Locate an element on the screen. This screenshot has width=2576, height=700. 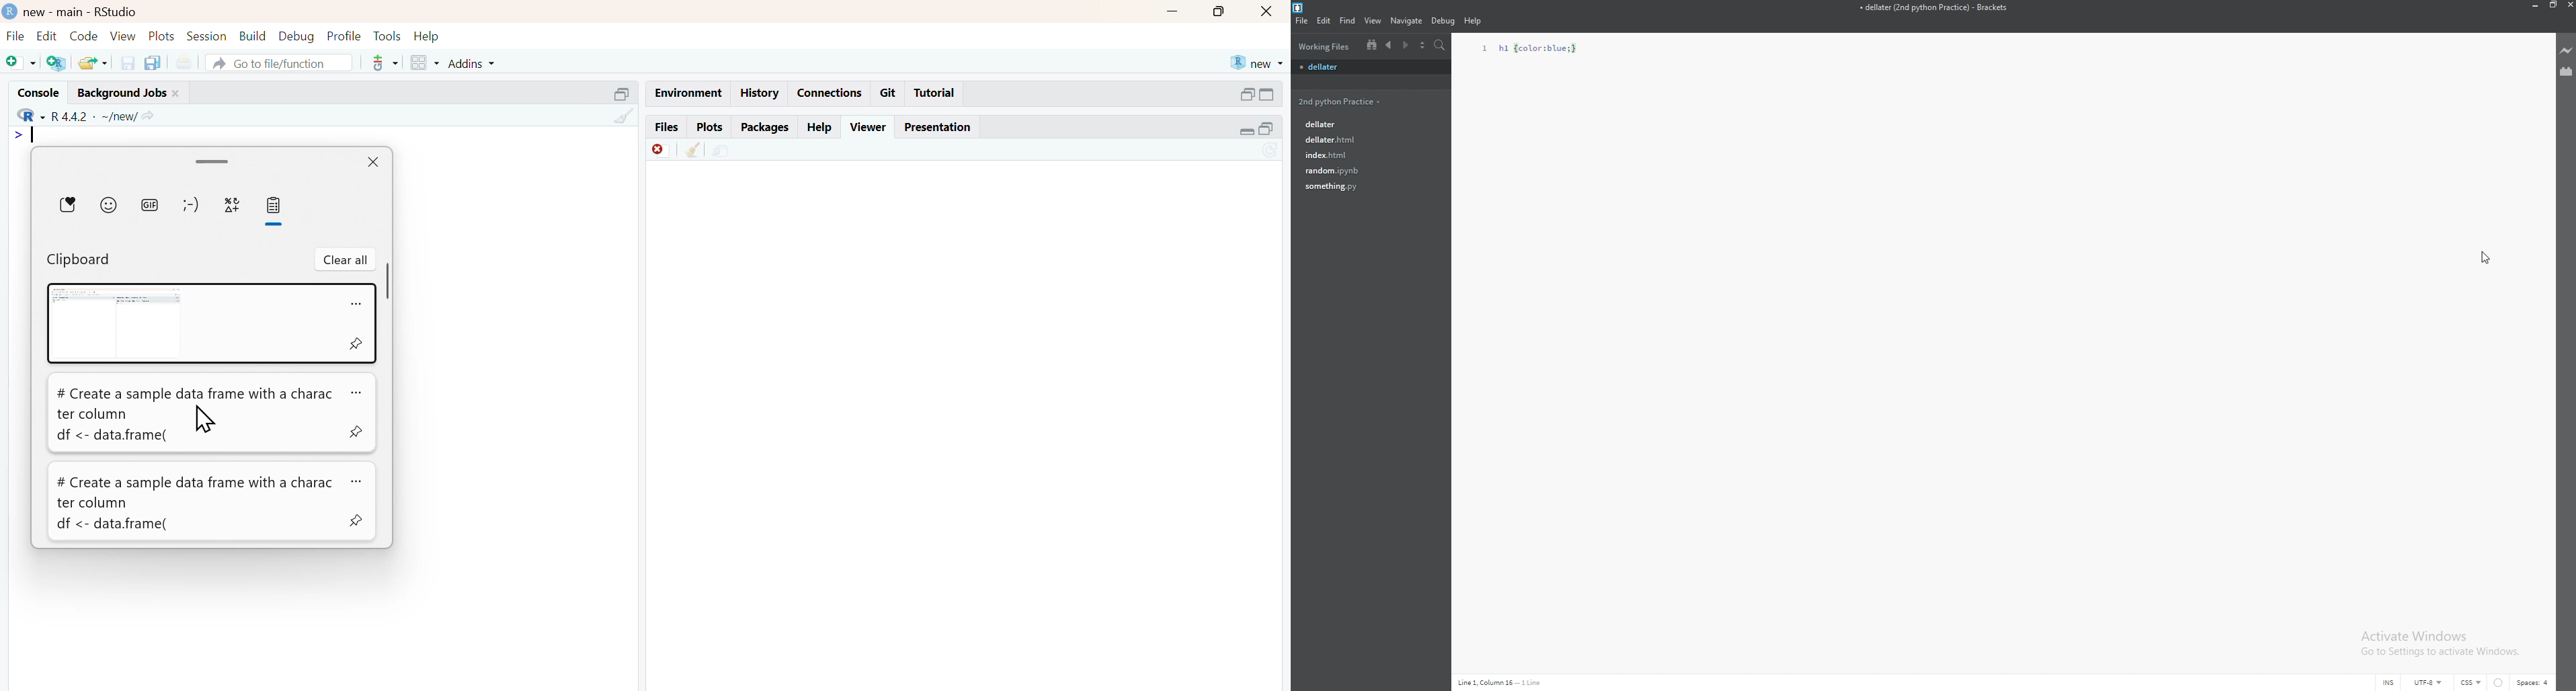
file is located at coordinates (1364, 170).